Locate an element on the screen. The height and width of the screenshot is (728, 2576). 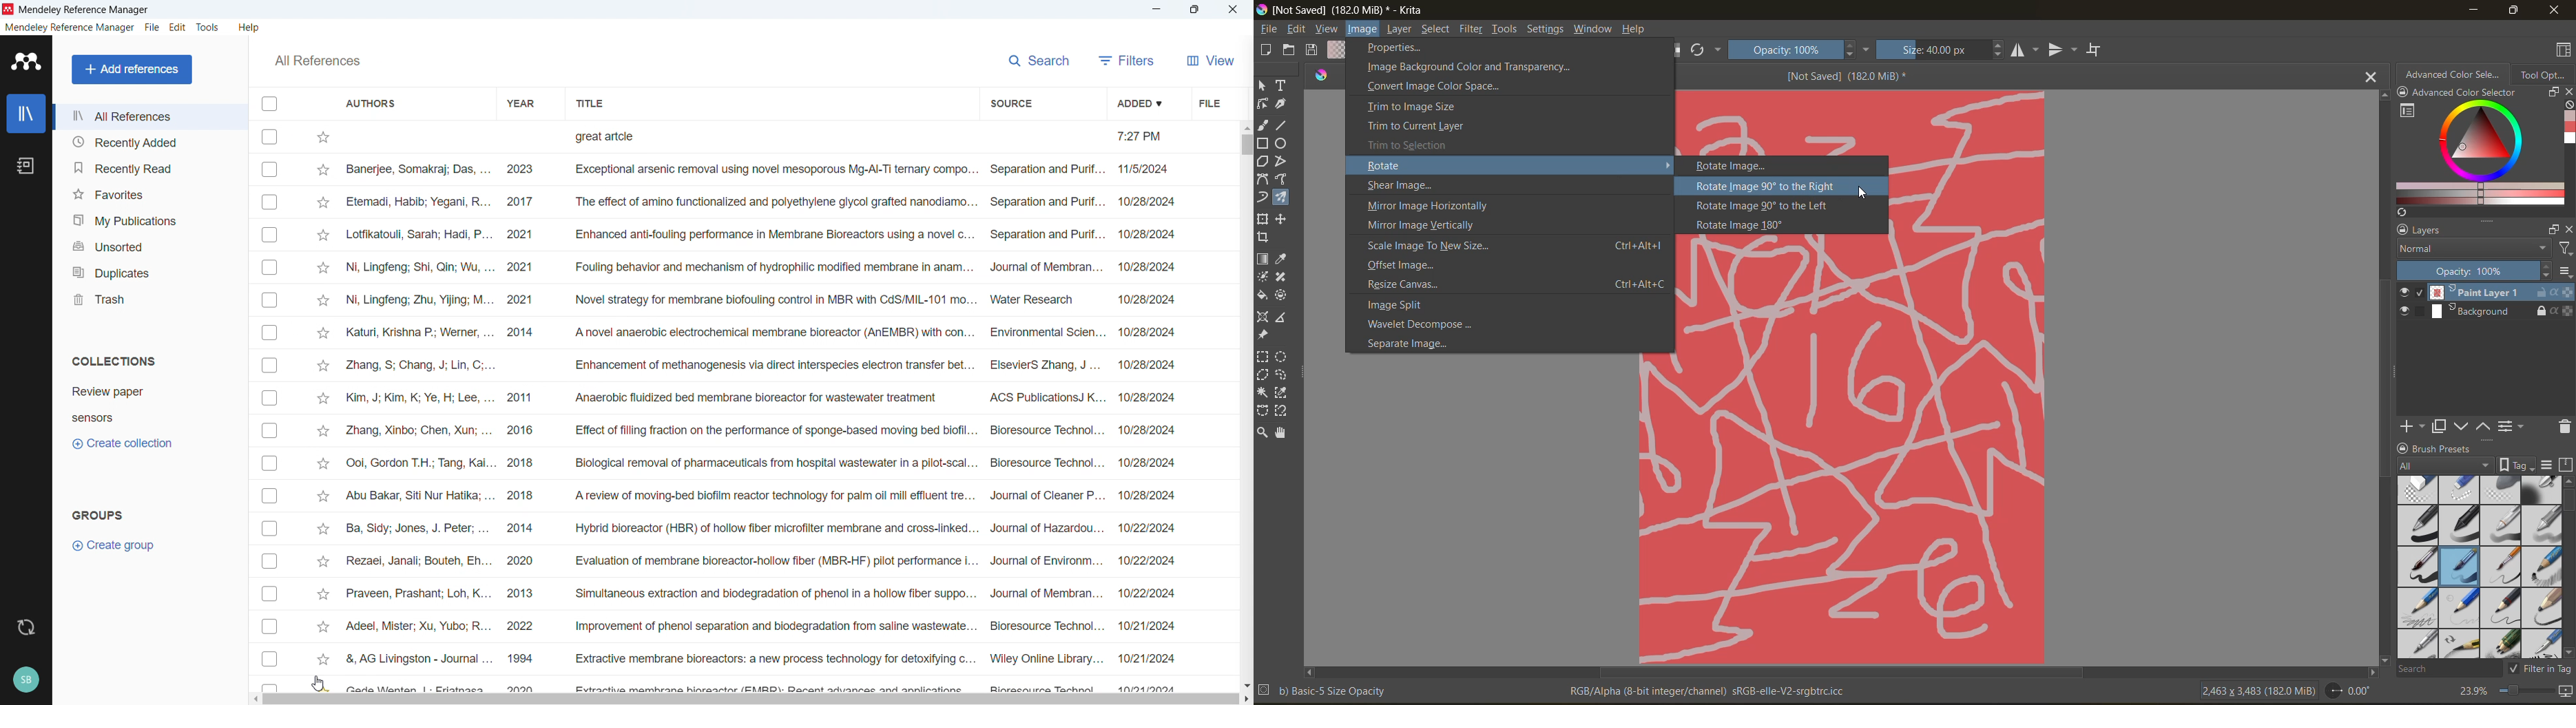
window is located at coordinates (1596, 31).